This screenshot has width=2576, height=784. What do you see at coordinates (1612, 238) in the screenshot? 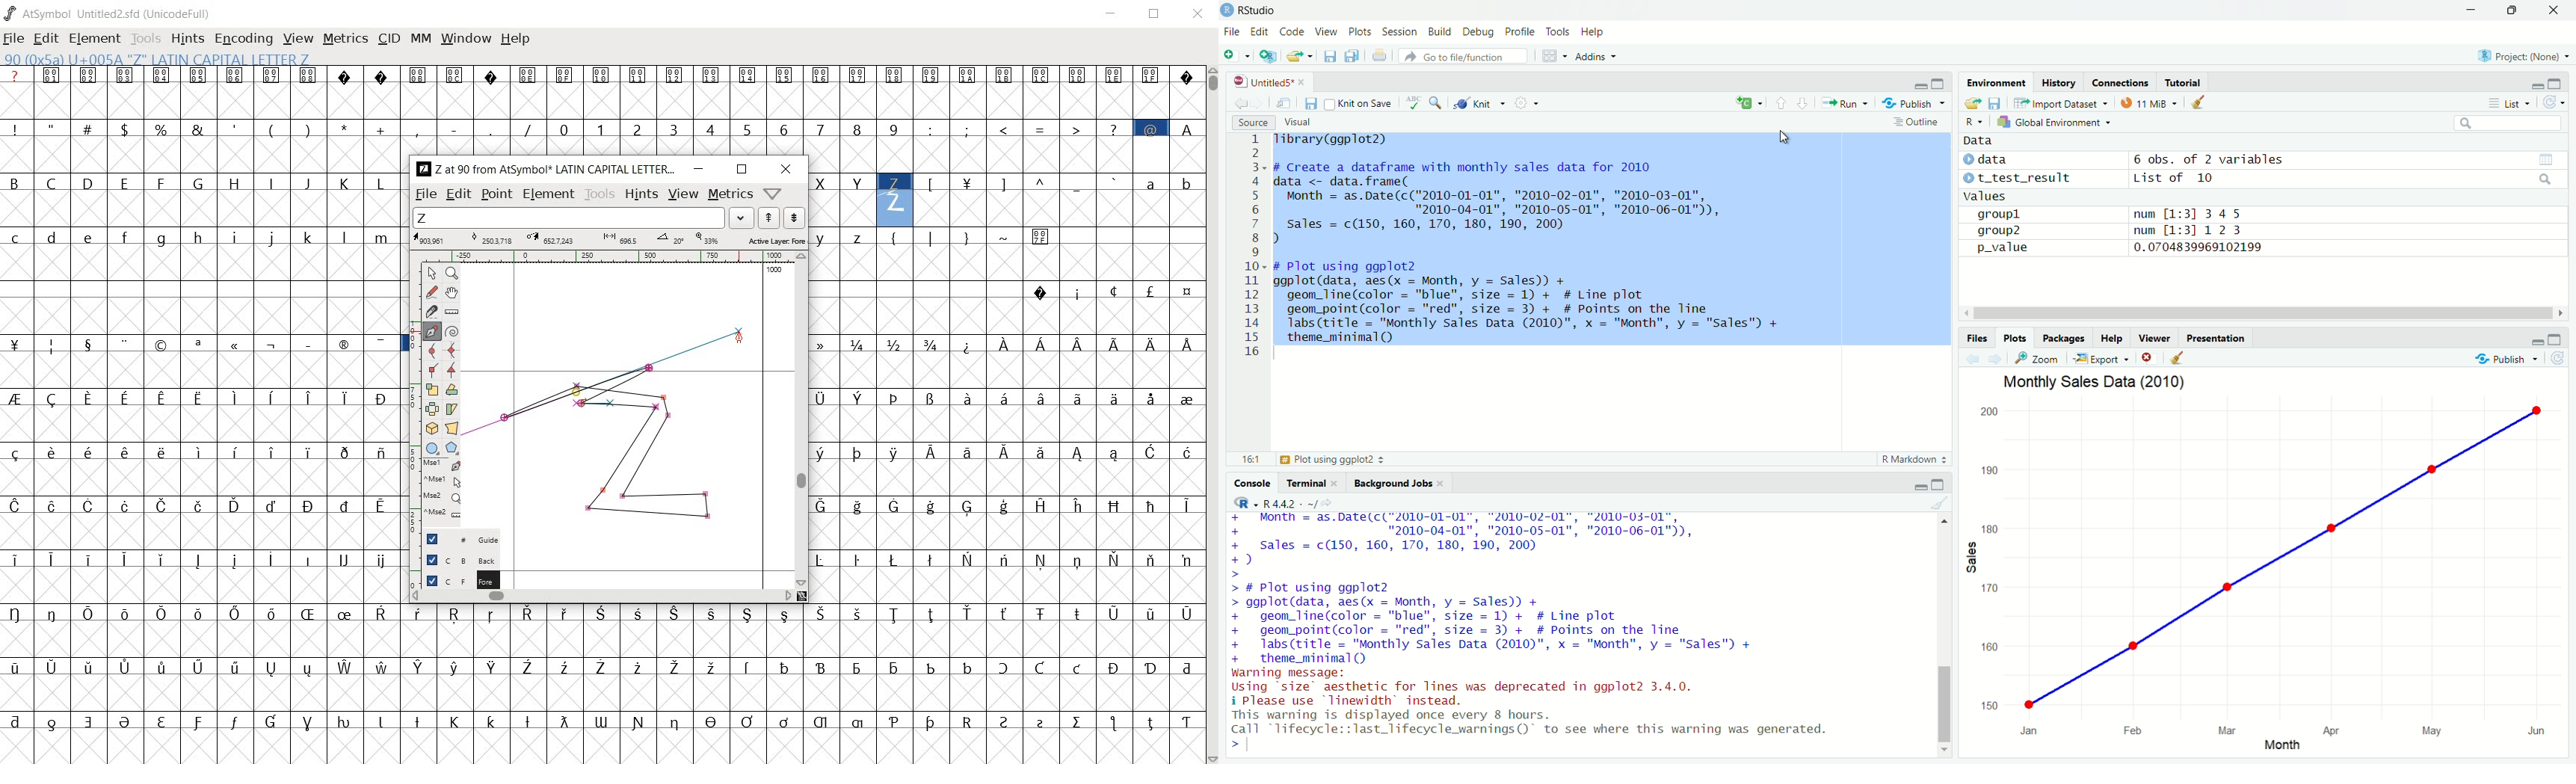
I see `library(ggplot2)

# Create a dataframe with monthly sales data for 2010

data <- data.frame(
Month = as.Date(c("2010-01-01", "2010-02-01", "2010-03-01",

"2010-04-01", "2010-05-01", "2010-06-01")),

sales = c(150, 160, 170, 180, 190, 200)

)

# Plot using ggplot2

ggplot(data, aes(x = Month, y = Sales)) +
geom_line(color = "blue", size = 1) + # Line plot
geom_point(color = "red", size = 3) + # Points on the Tine
Tabs (title = "Monthly Sales Data (2010)", x = "Month", y = "Sales") +
theme_minimal(Q) 1` at bounding box center [1612, 238].